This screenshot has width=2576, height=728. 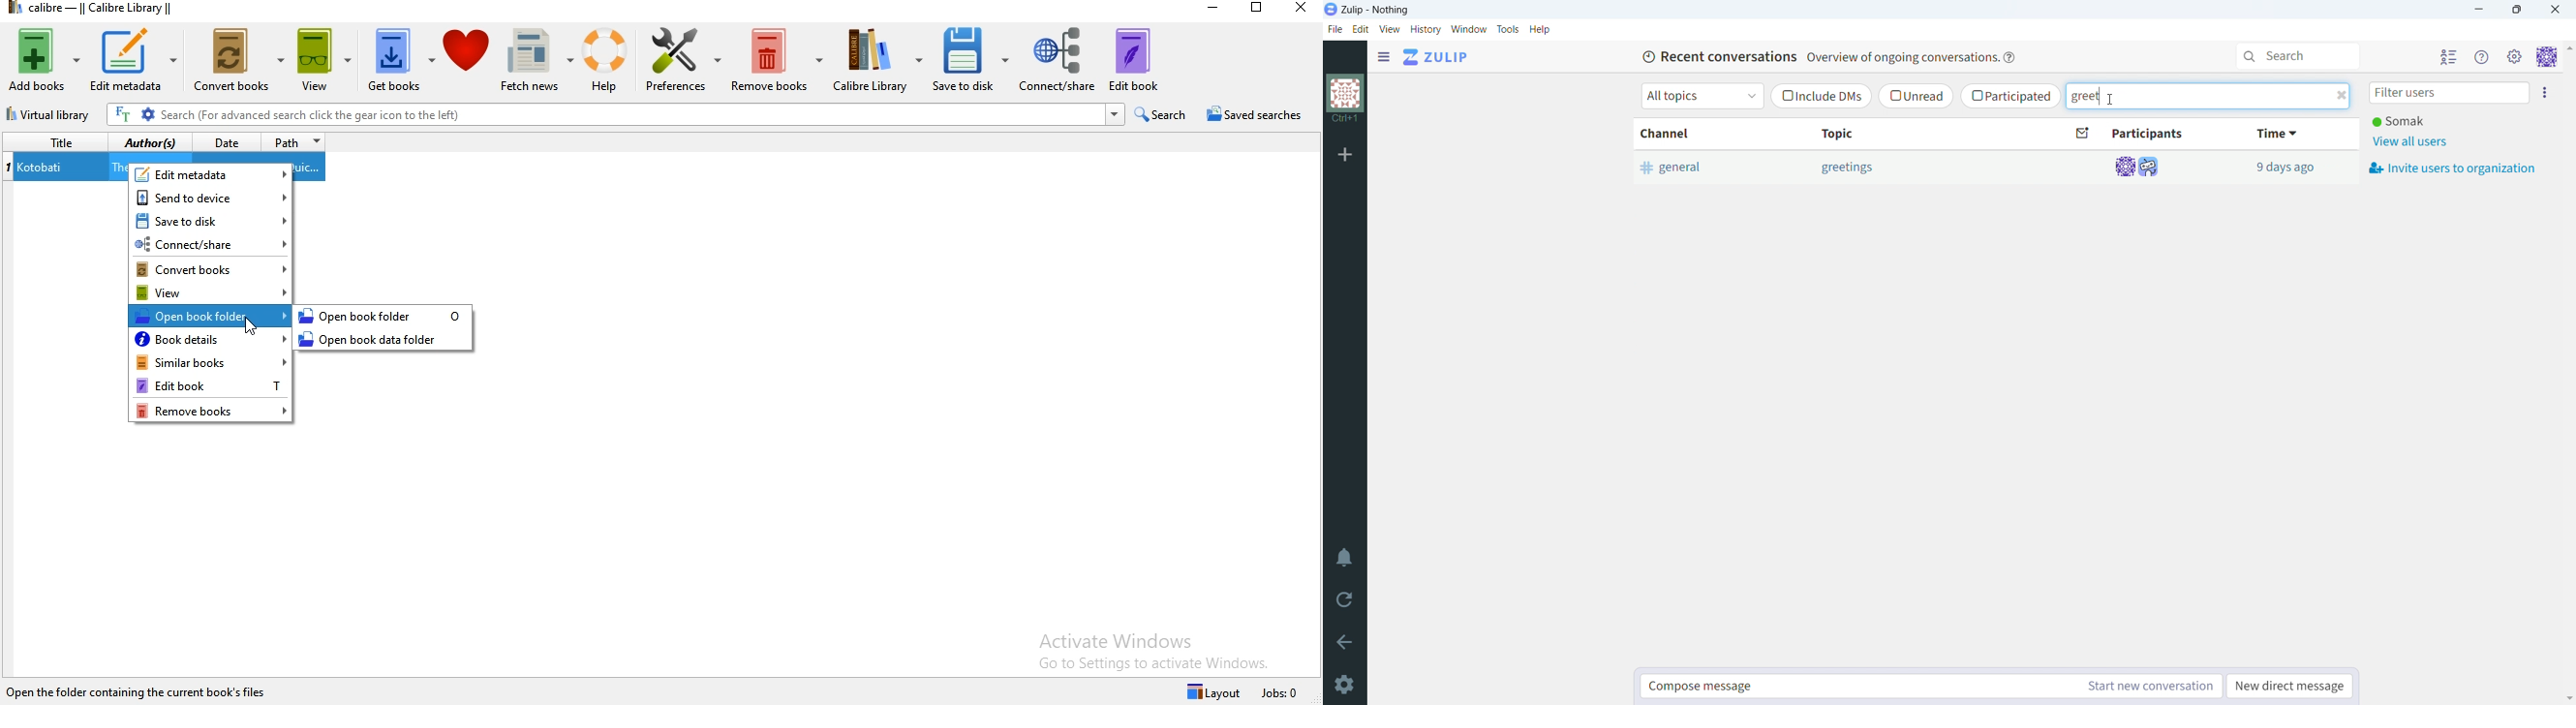 I want to click on scroll down, so click(x=2568, y=698).